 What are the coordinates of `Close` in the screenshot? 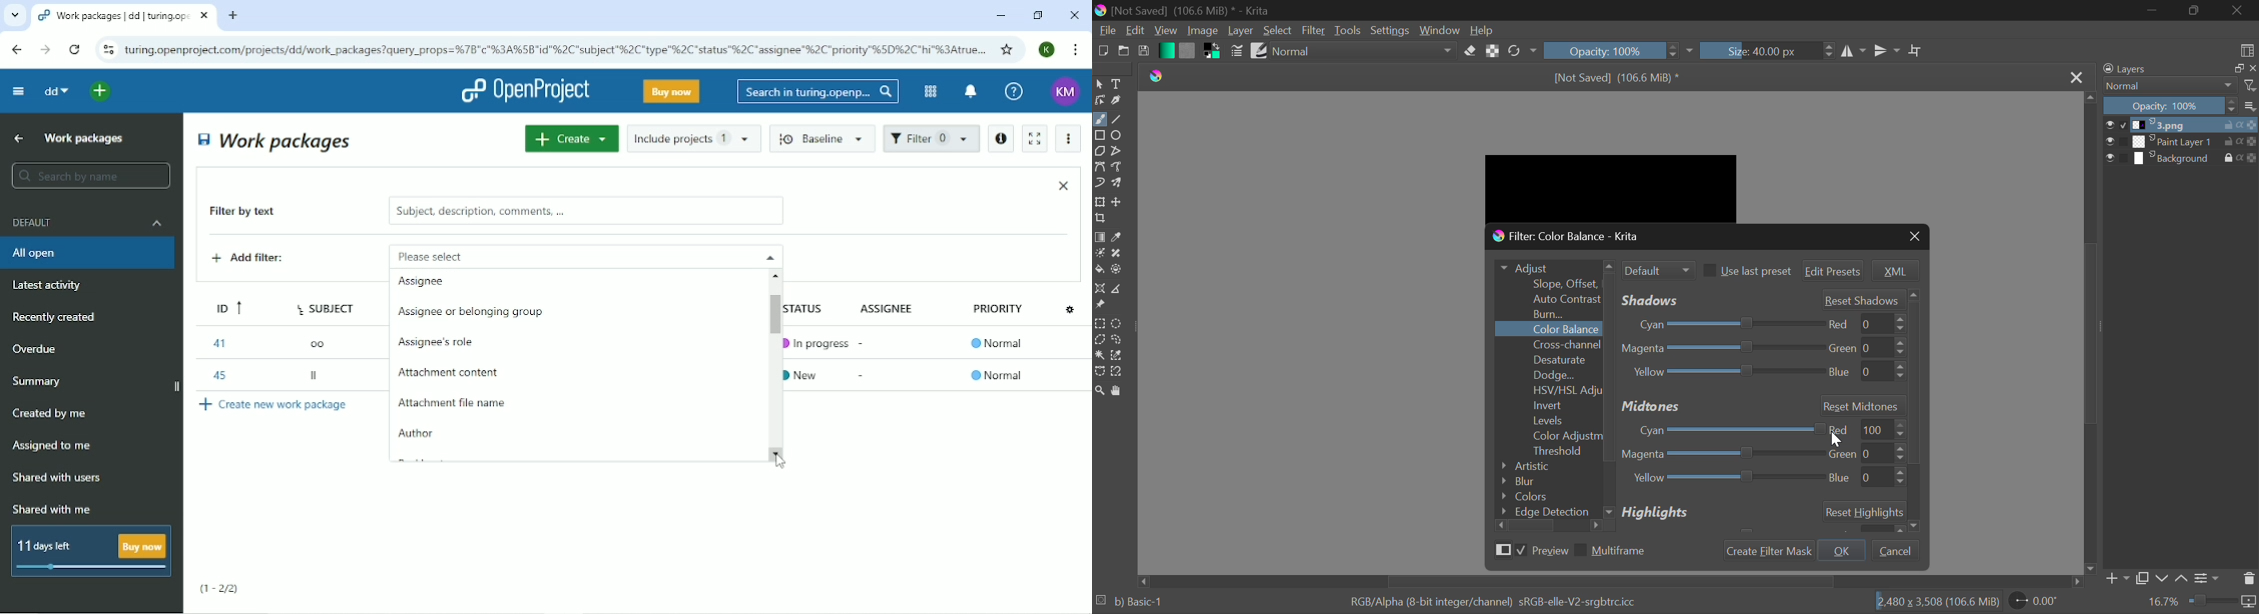 It's located at (1063, 185).